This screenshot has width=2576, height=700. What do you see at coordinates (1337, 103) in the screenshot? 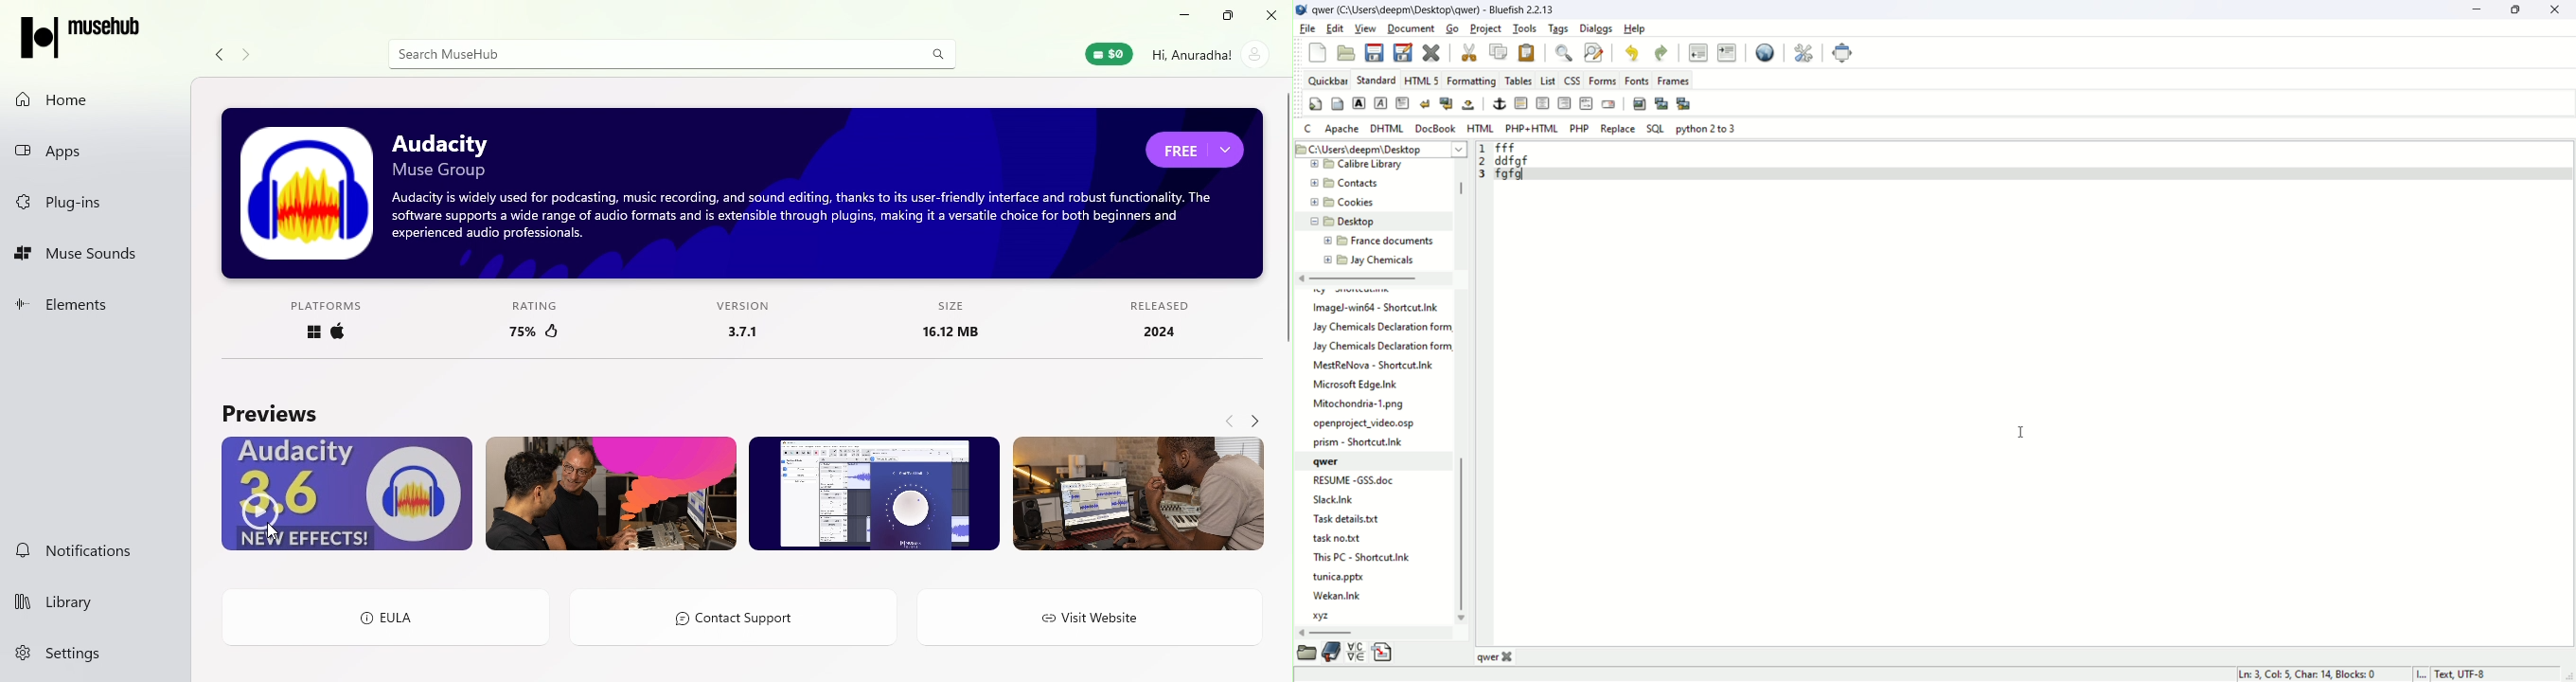
I see `body` at bounding box center [1337, 103].